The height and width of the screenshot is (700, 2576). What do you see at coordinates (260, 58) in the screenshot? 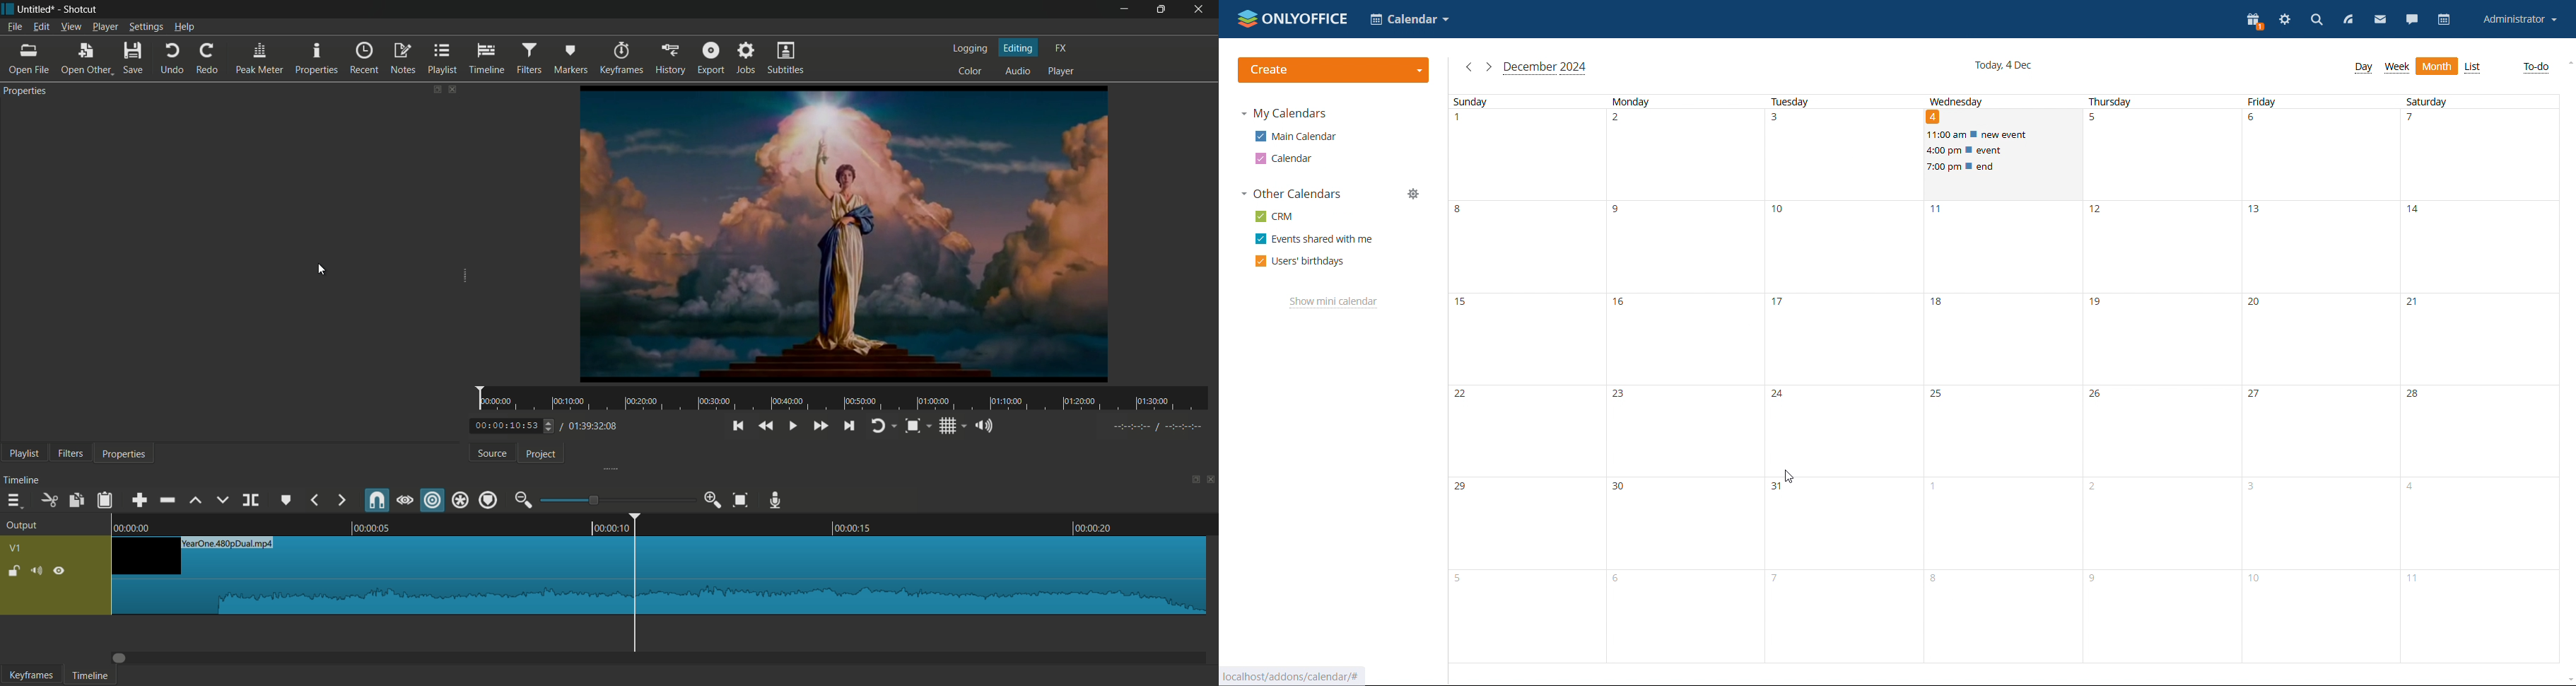
I see `peak meter` at bounding box center [260, 58].